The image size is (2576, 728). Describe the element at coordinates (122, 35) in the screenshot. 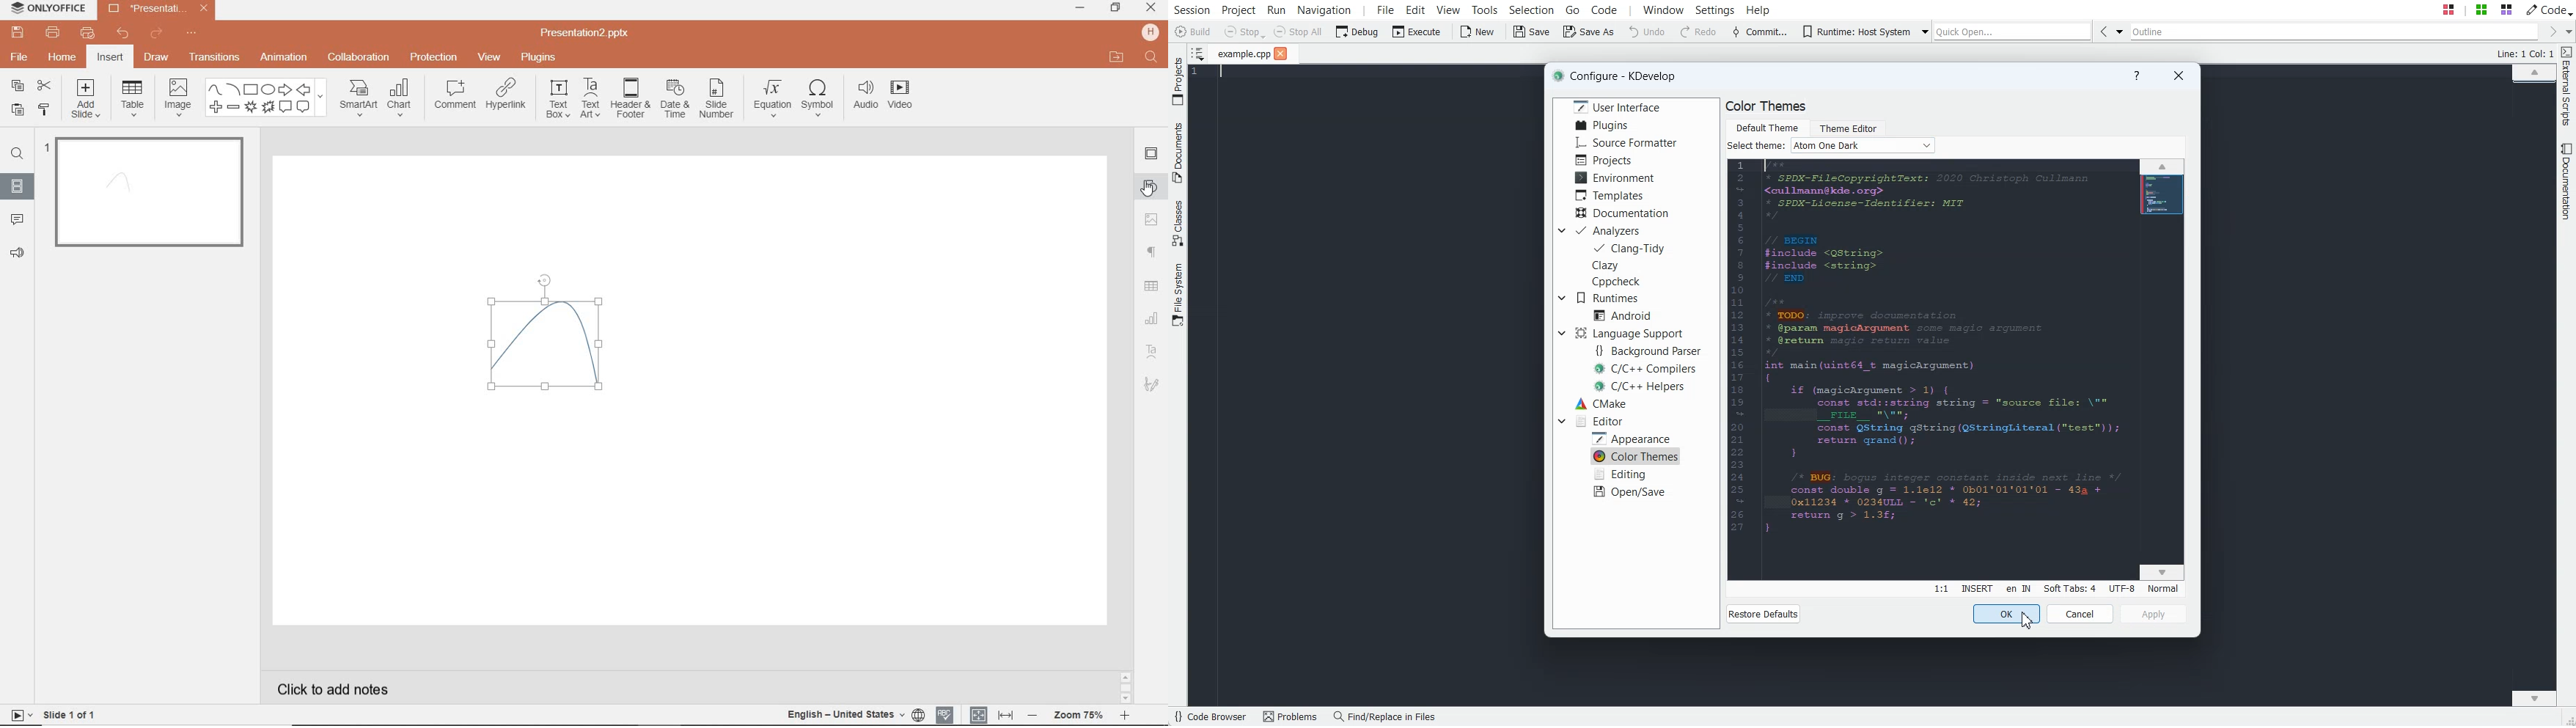

I see `UNDO` at that location.